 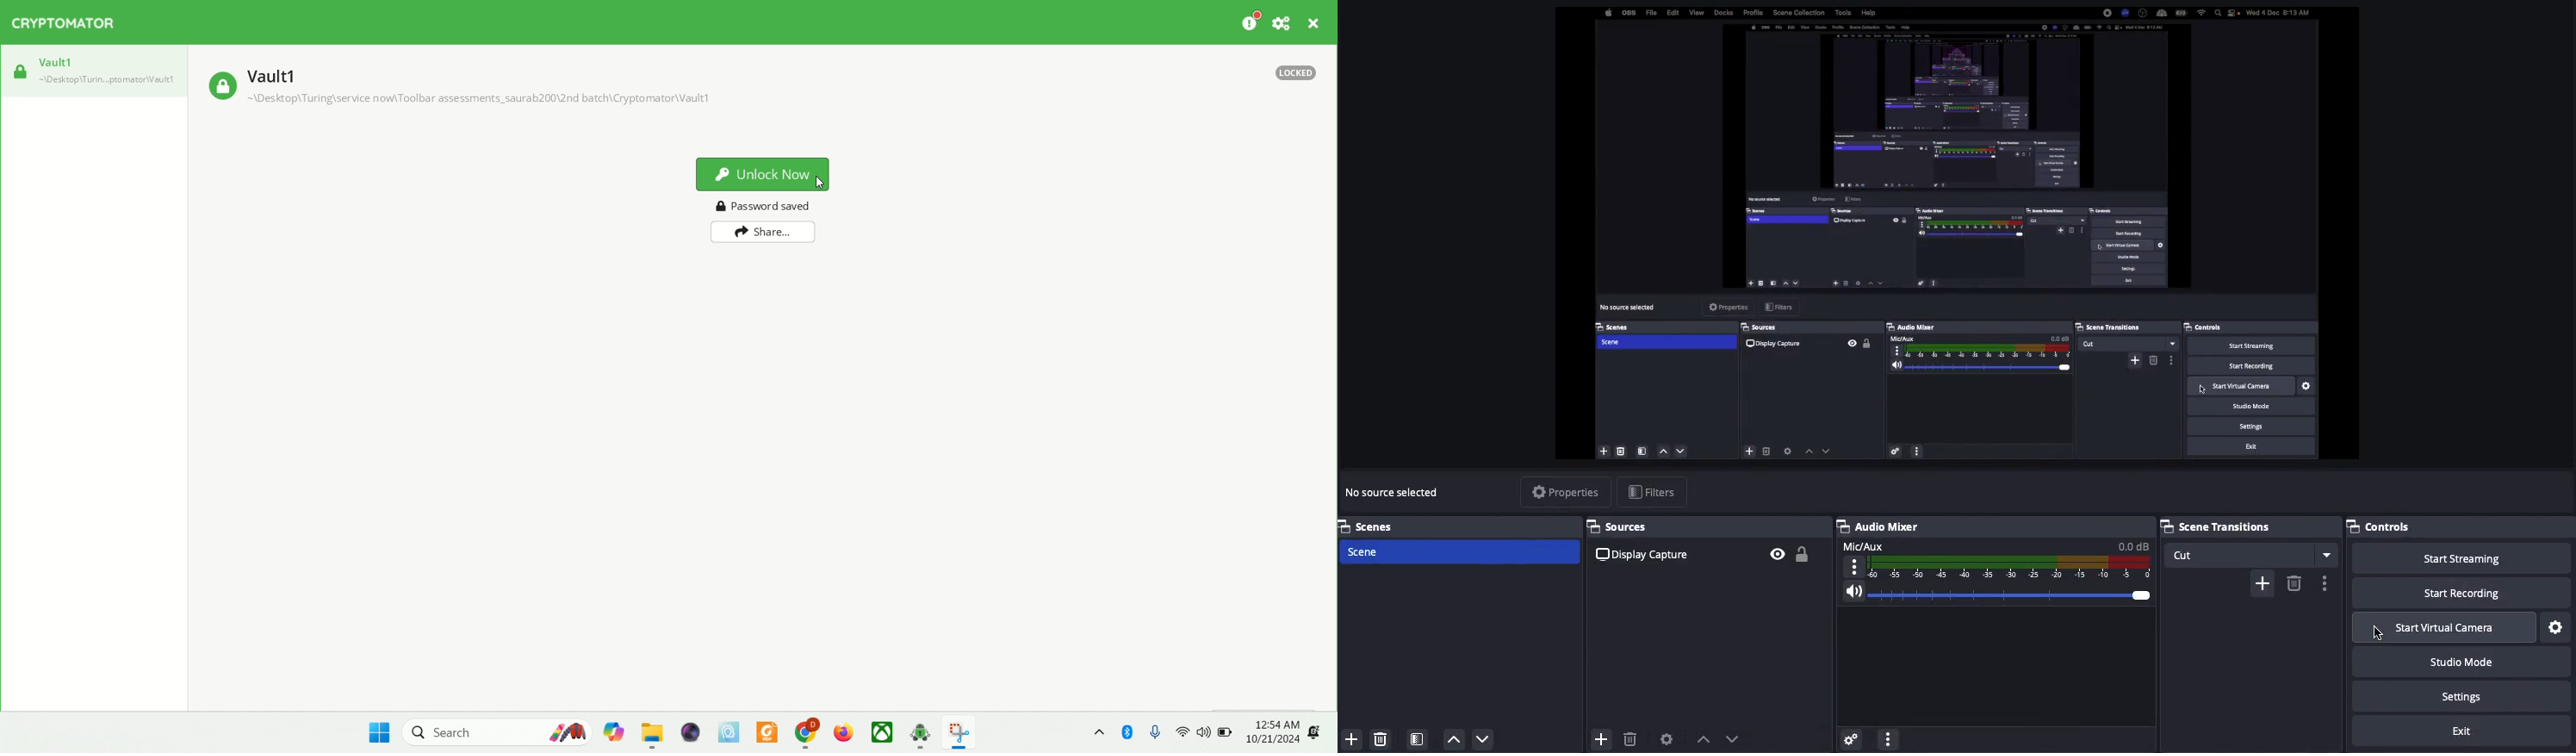 I want to click on move upward, so click(x=1699, y=737).